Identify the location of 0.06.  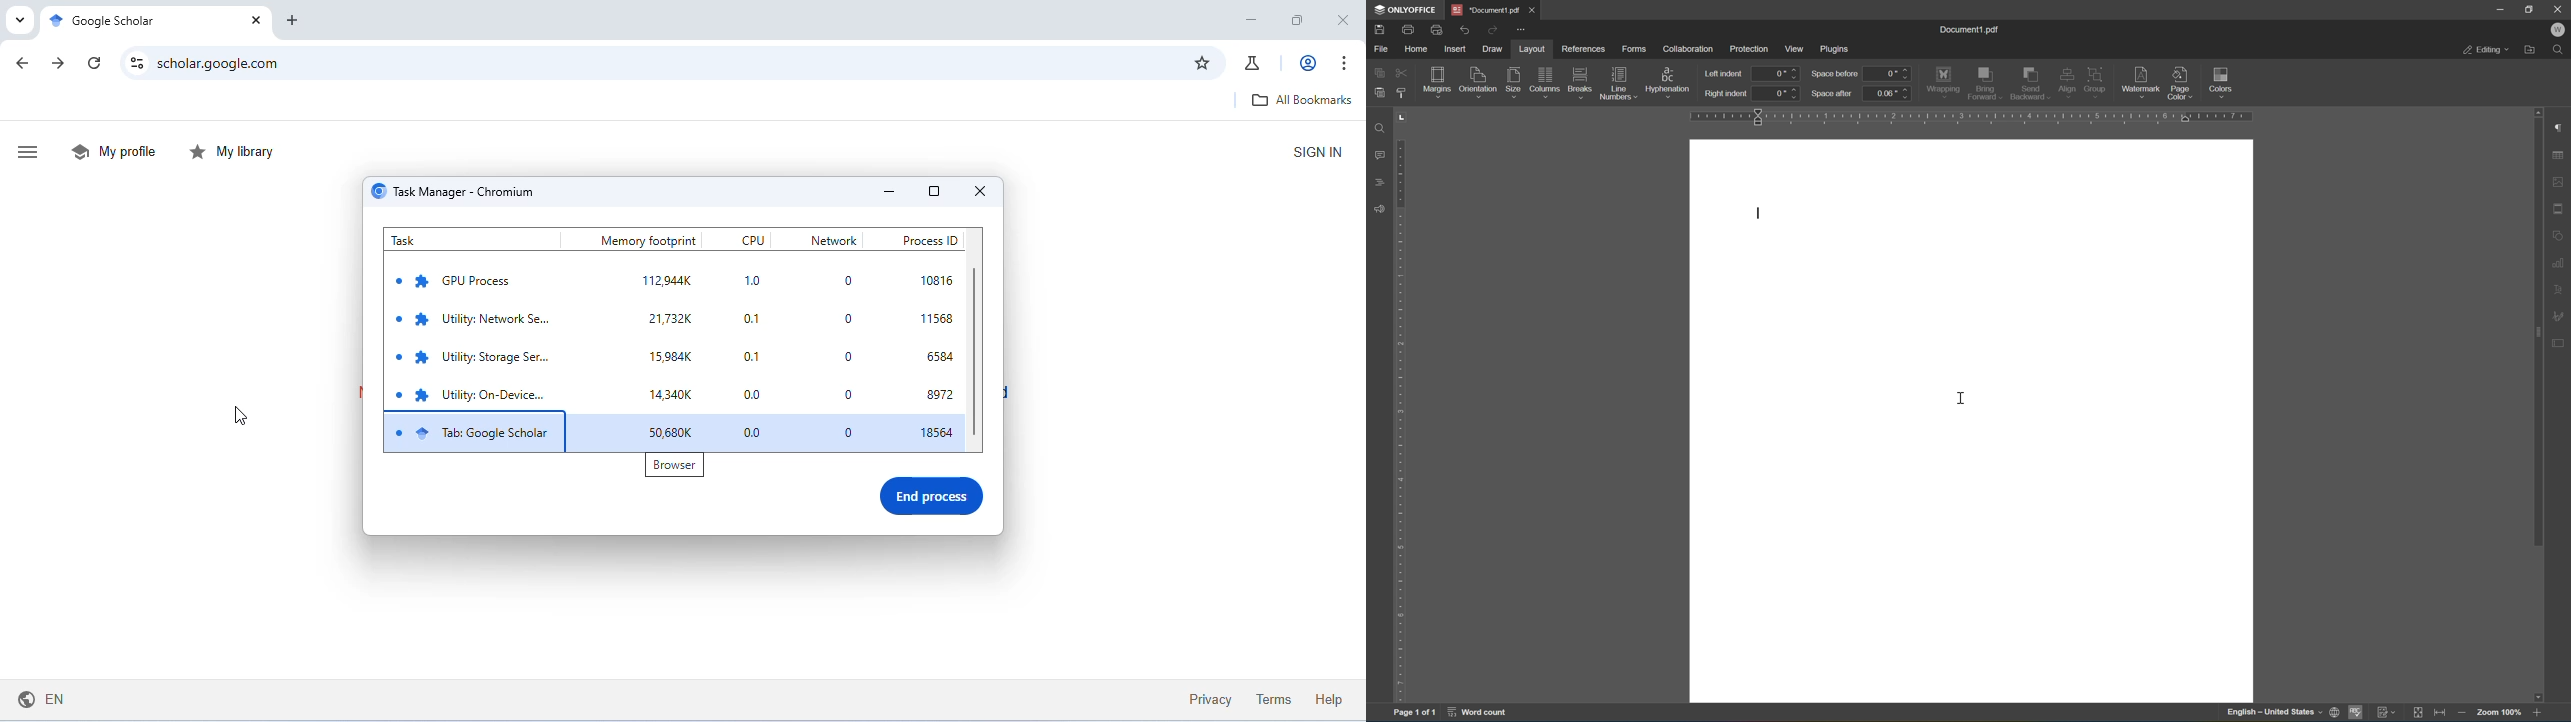
(1888, 93).